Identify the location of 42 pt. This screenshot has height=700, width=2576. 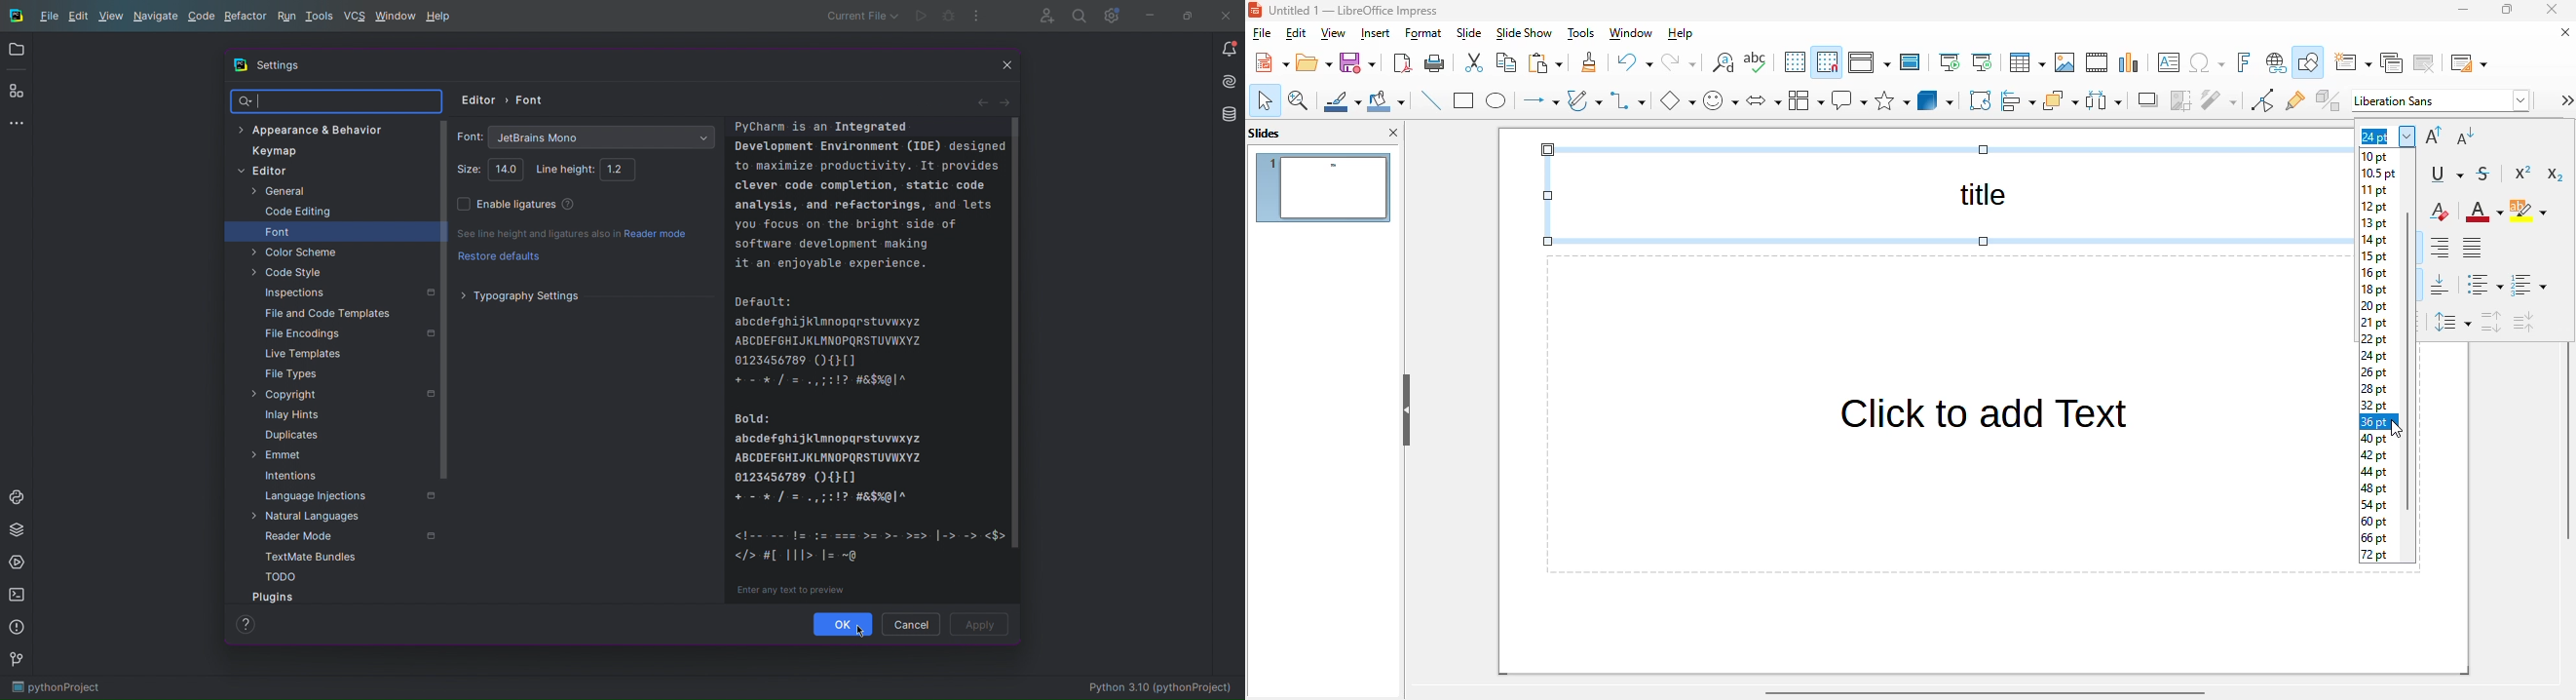
(2375, 455).